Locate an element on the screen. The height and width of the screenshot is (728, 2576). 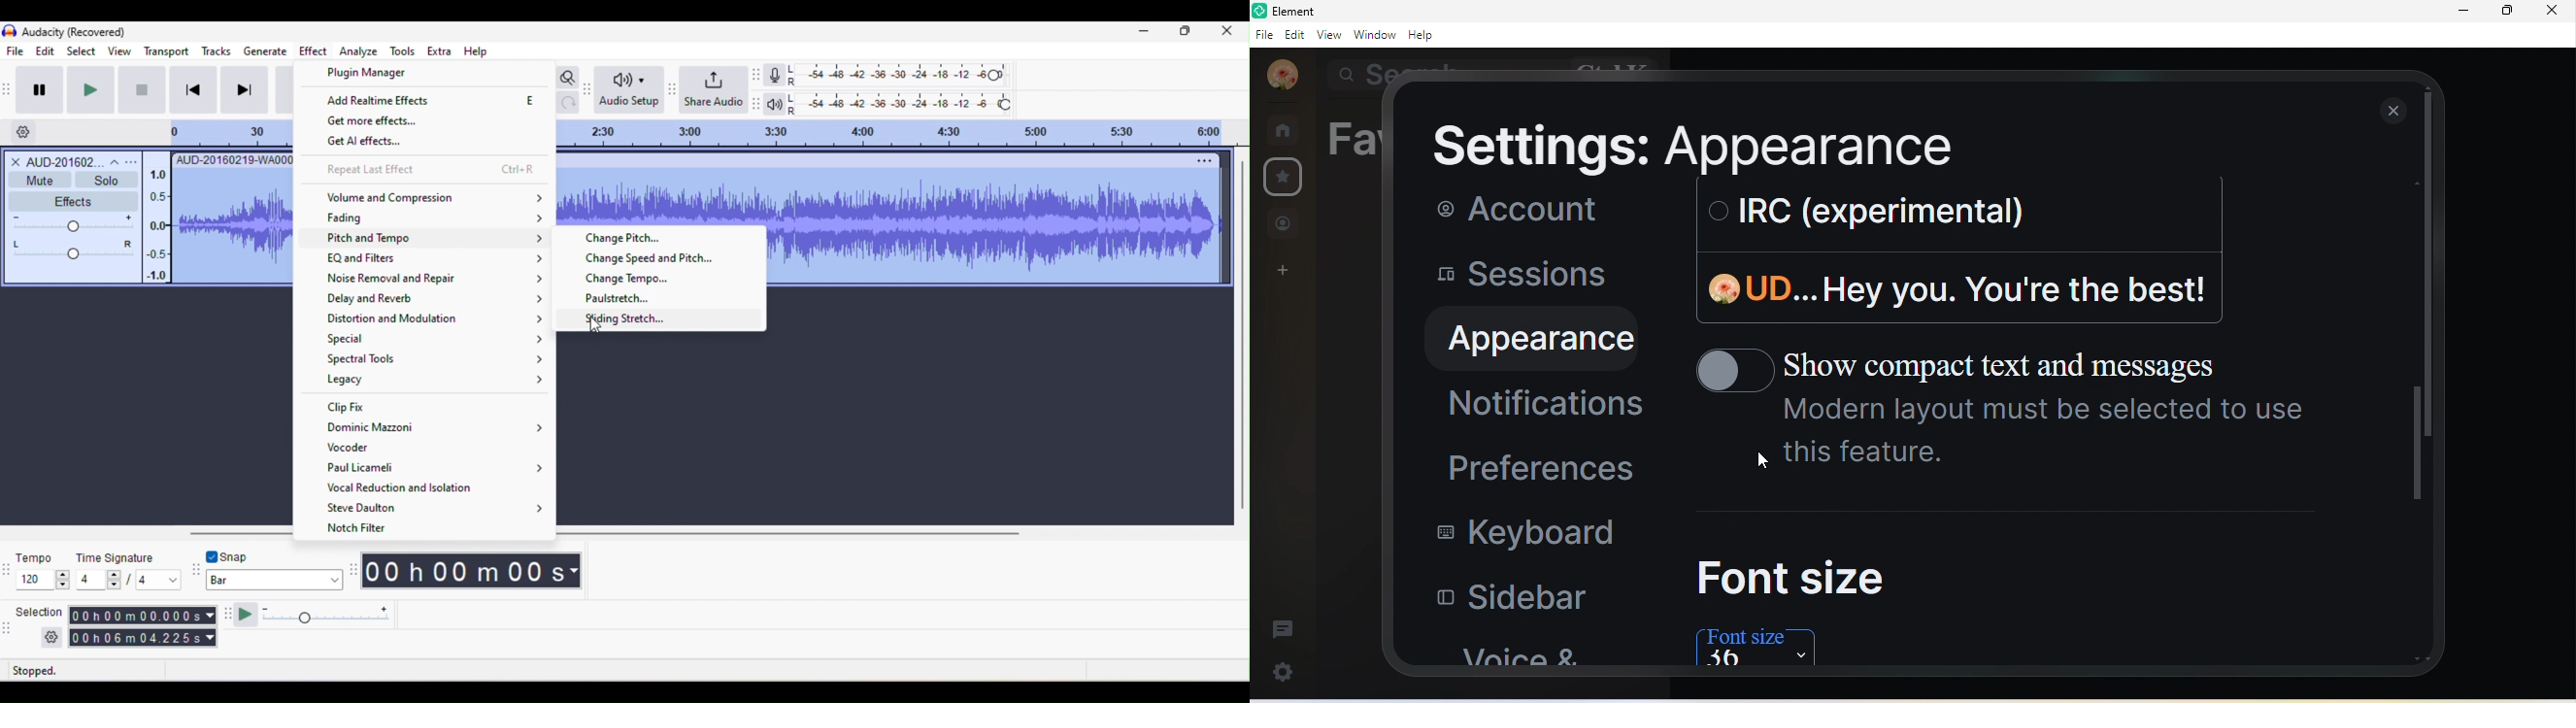
fading is located at coordinates (439, 219).